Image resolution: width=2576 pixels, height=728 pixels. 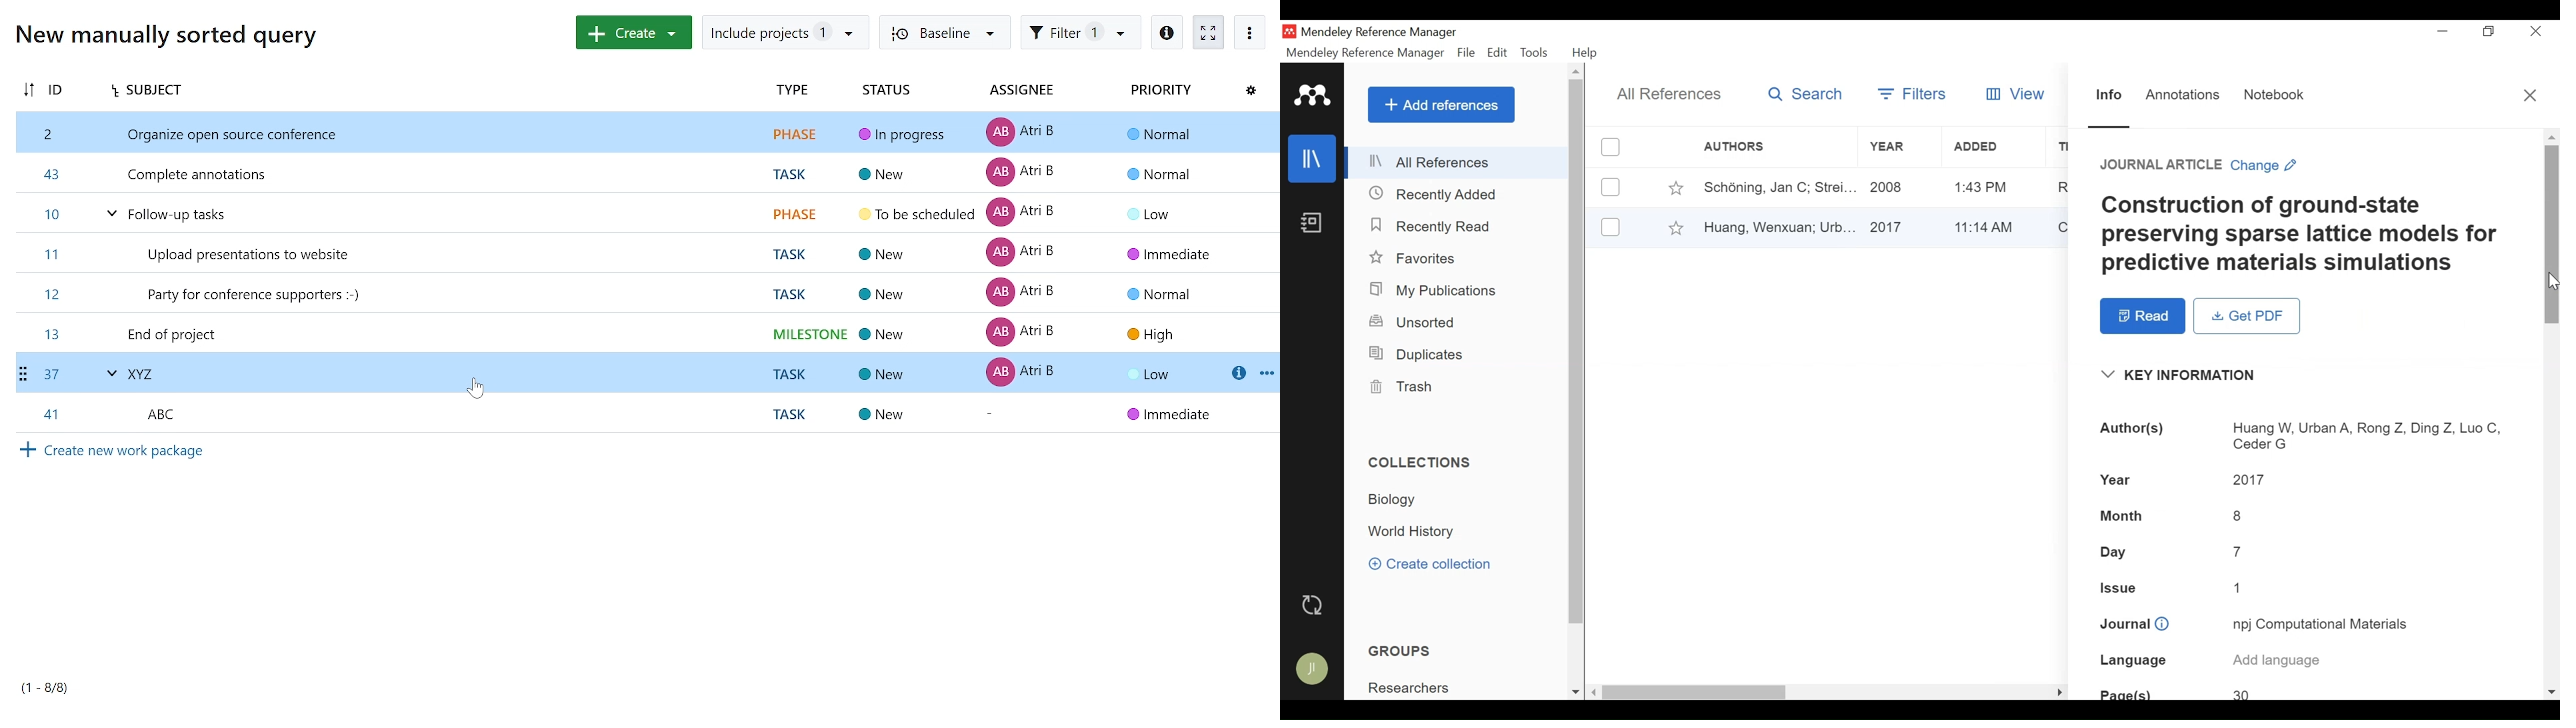 I want to click on All References, so click(x=1667, y=95).